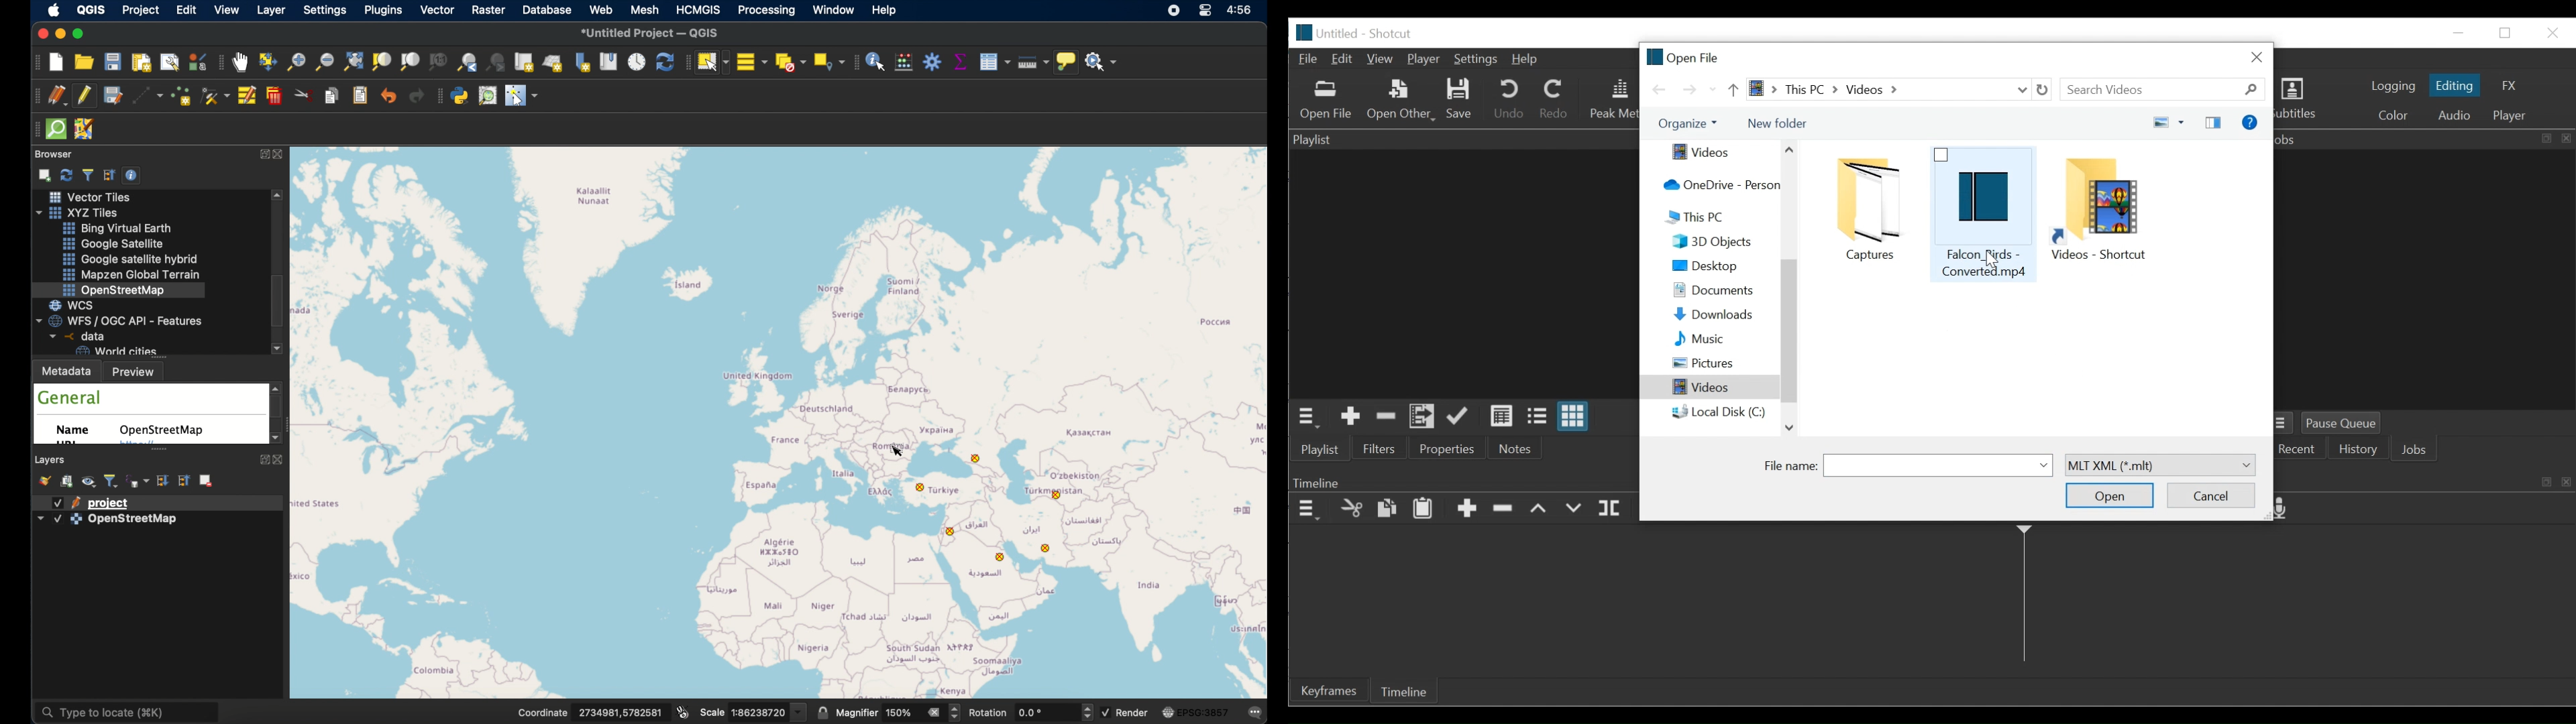  I want to click on Scale value, so click(759, 713).